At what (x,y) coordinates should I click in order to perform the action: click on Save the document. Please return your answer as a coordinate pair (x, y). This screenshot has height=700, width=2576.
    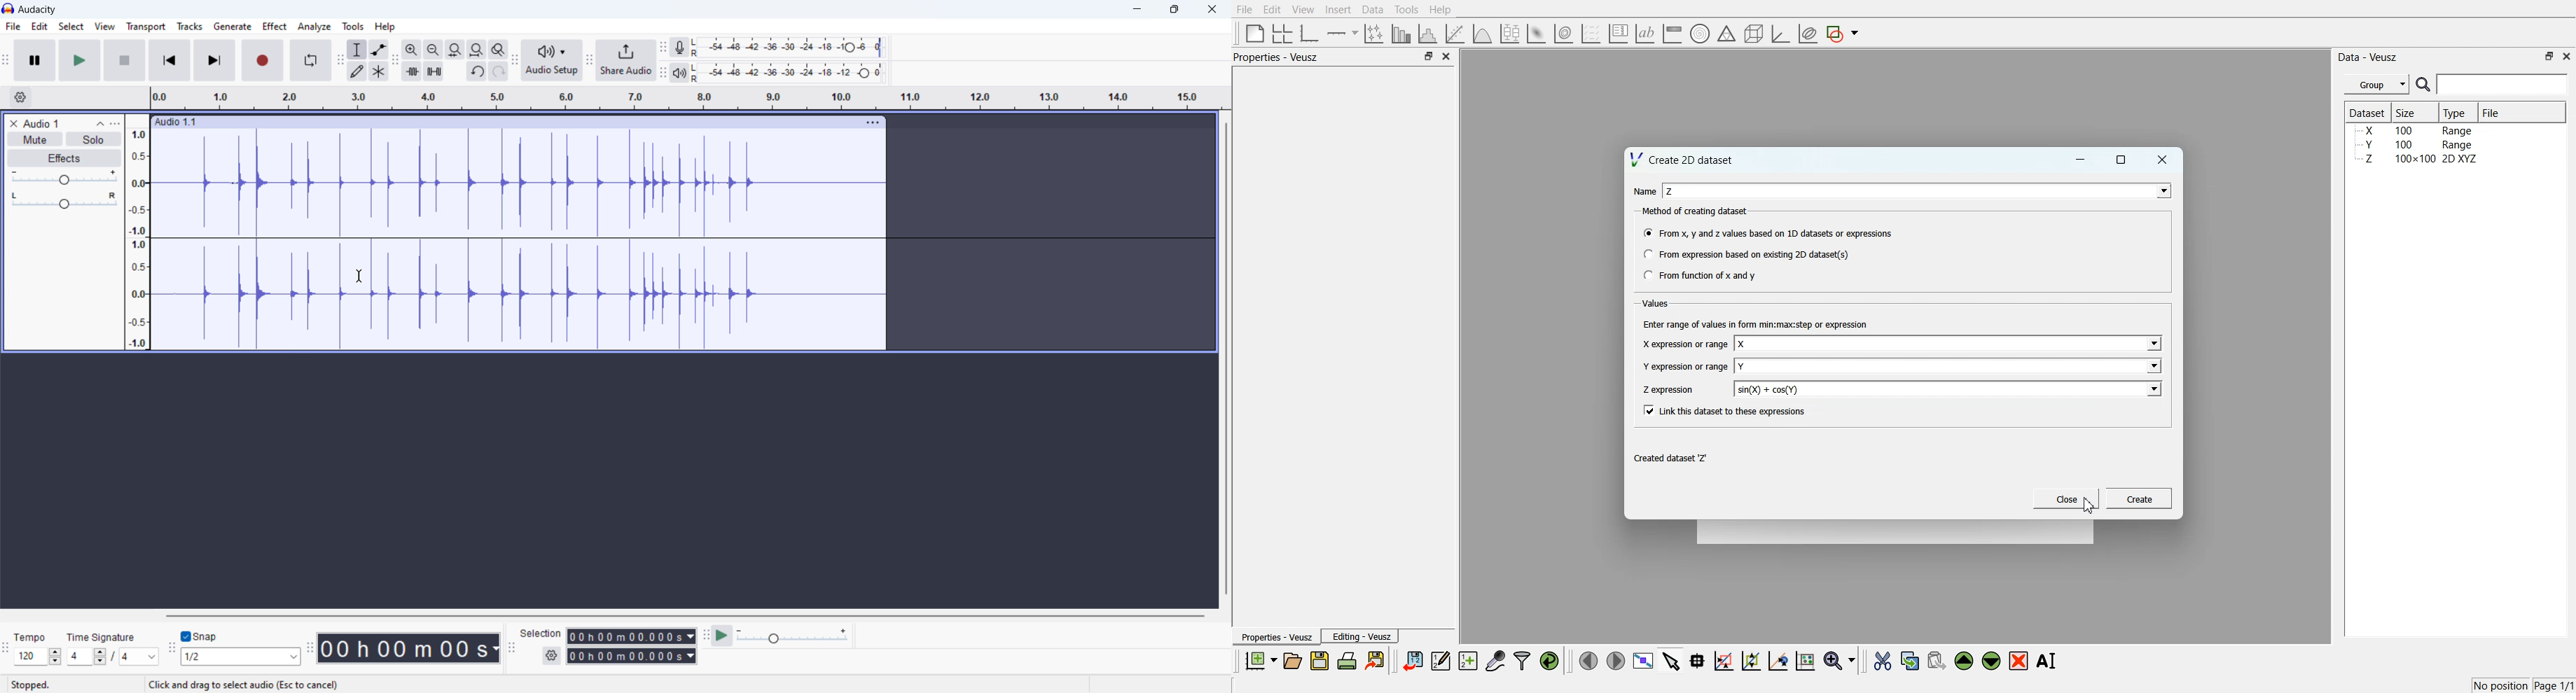
    Looking at the image, I should click on (1320, 660).